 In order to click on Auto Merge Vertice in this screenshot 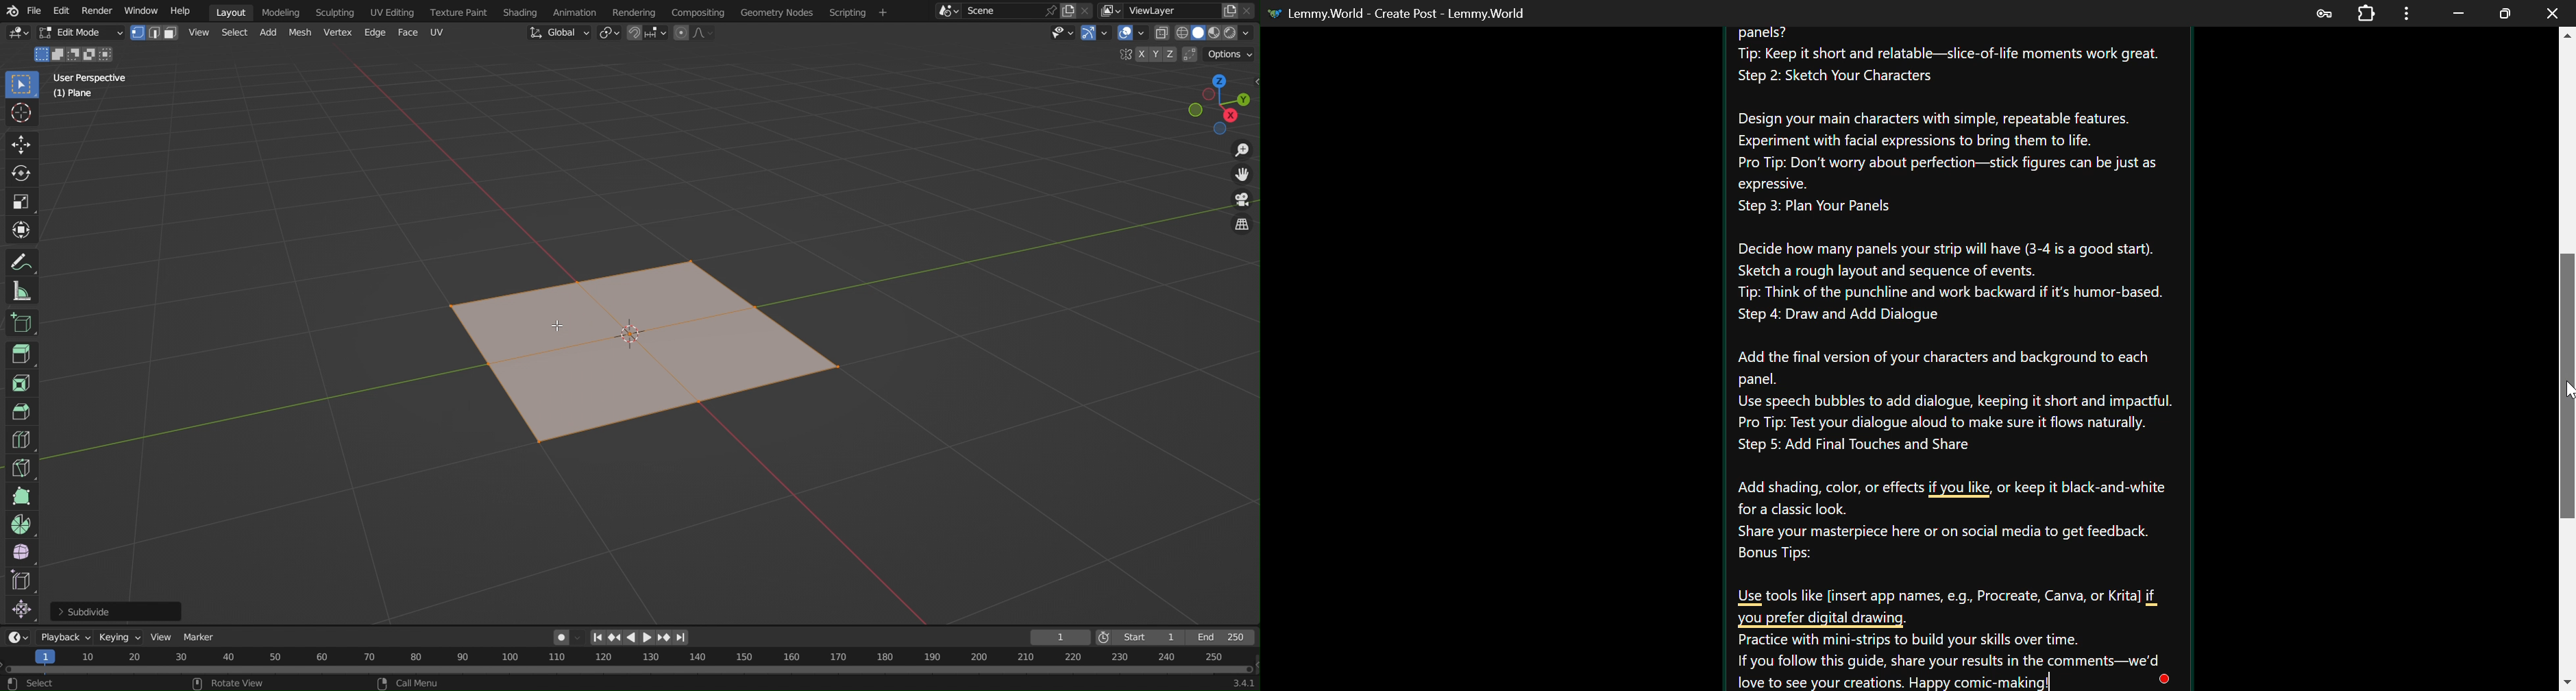, I will do `click(1188, 54)`.